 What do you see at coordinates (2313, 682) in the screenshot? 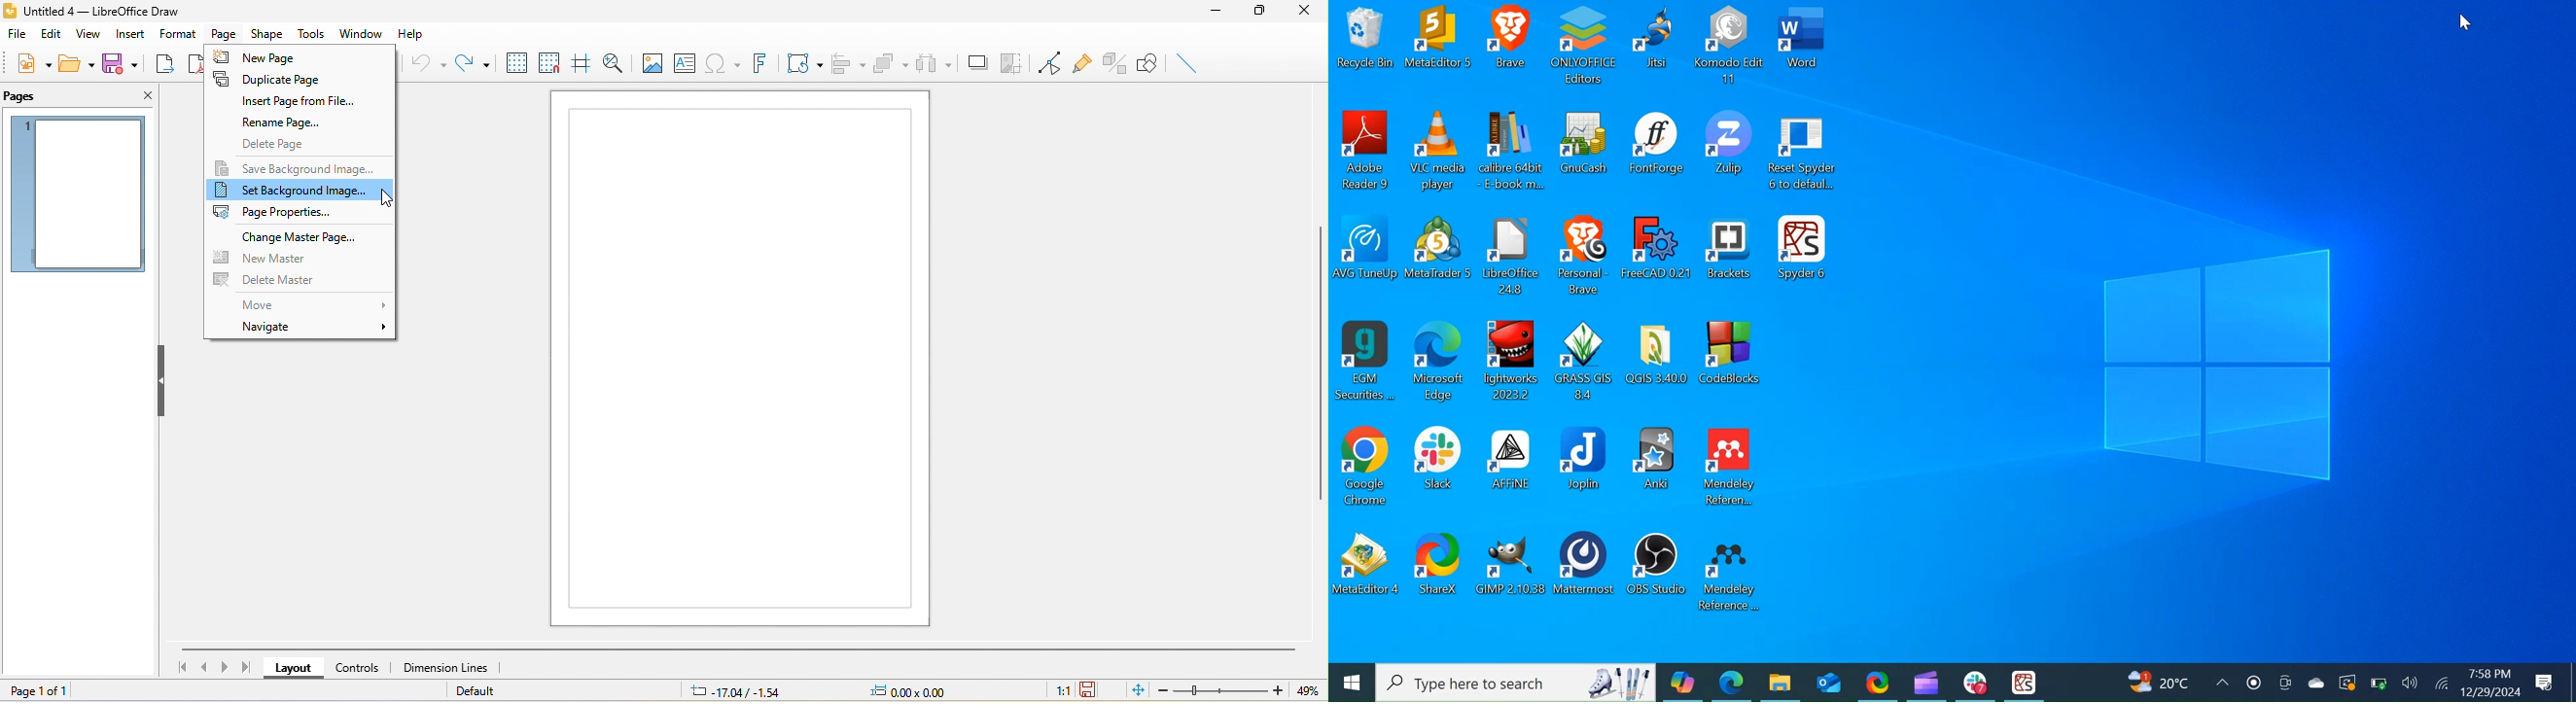
I see `OneDrive` at bounding box center [2313, 682].